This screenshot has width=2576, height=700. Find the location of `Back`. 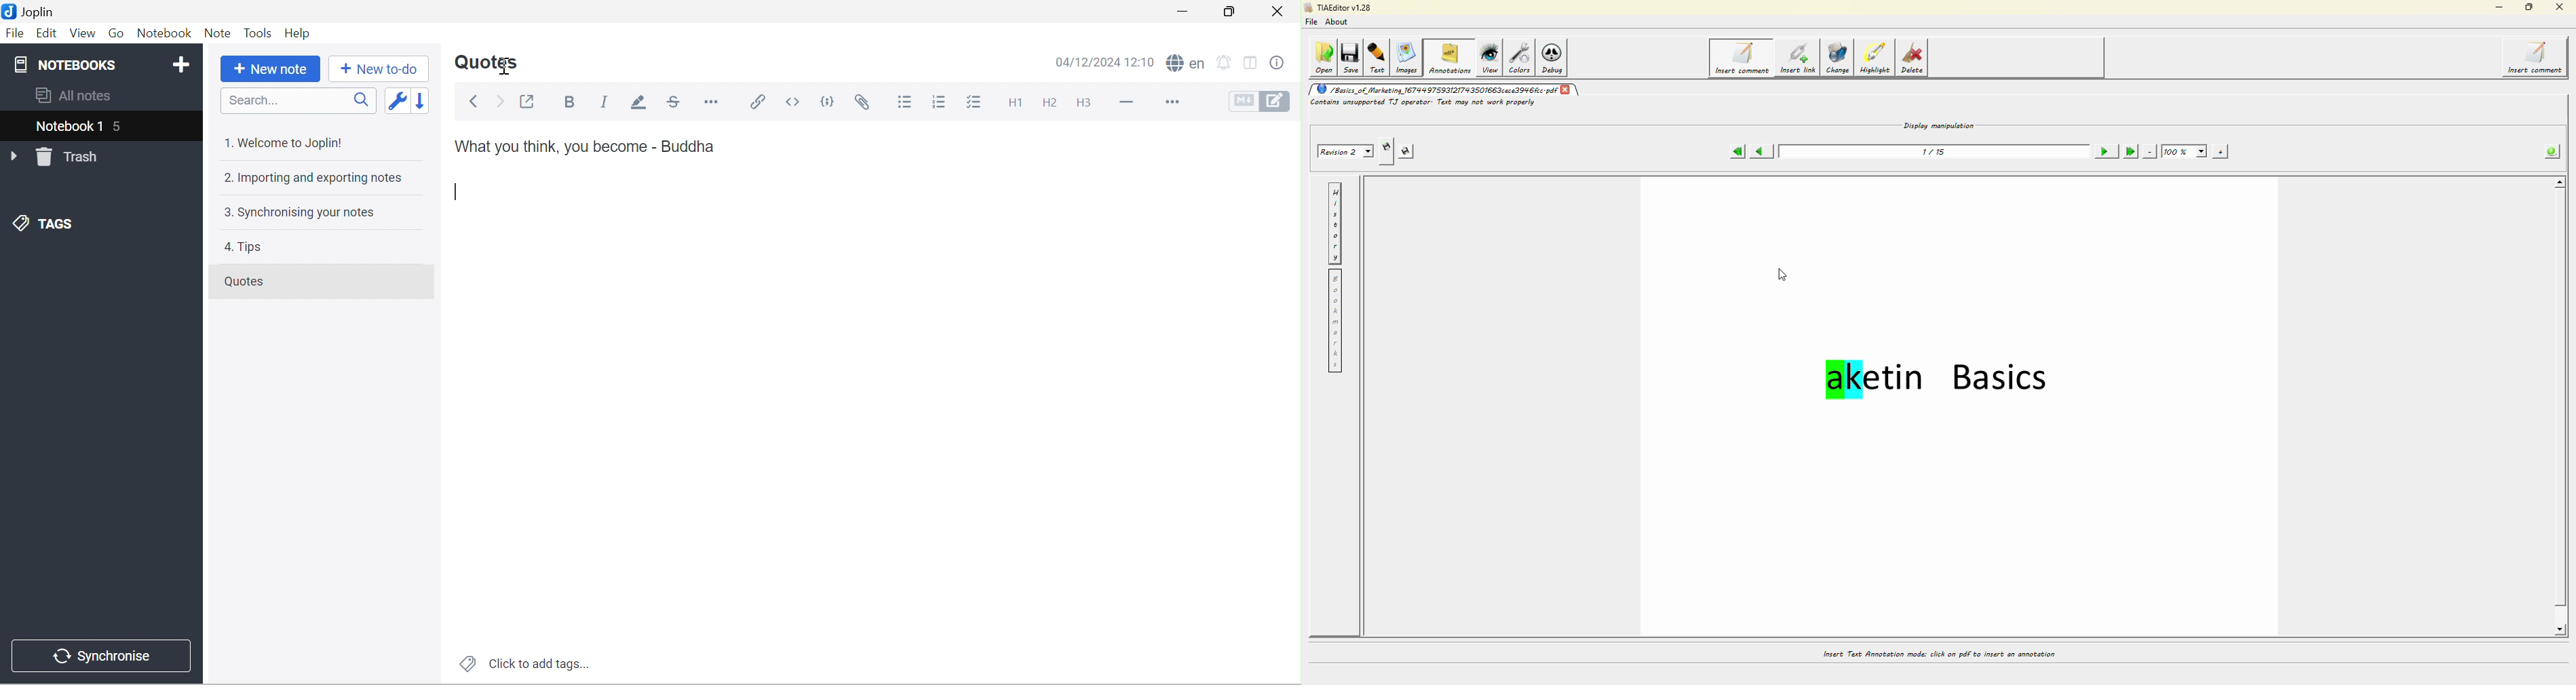

Back is located at coordinates (476, 101).